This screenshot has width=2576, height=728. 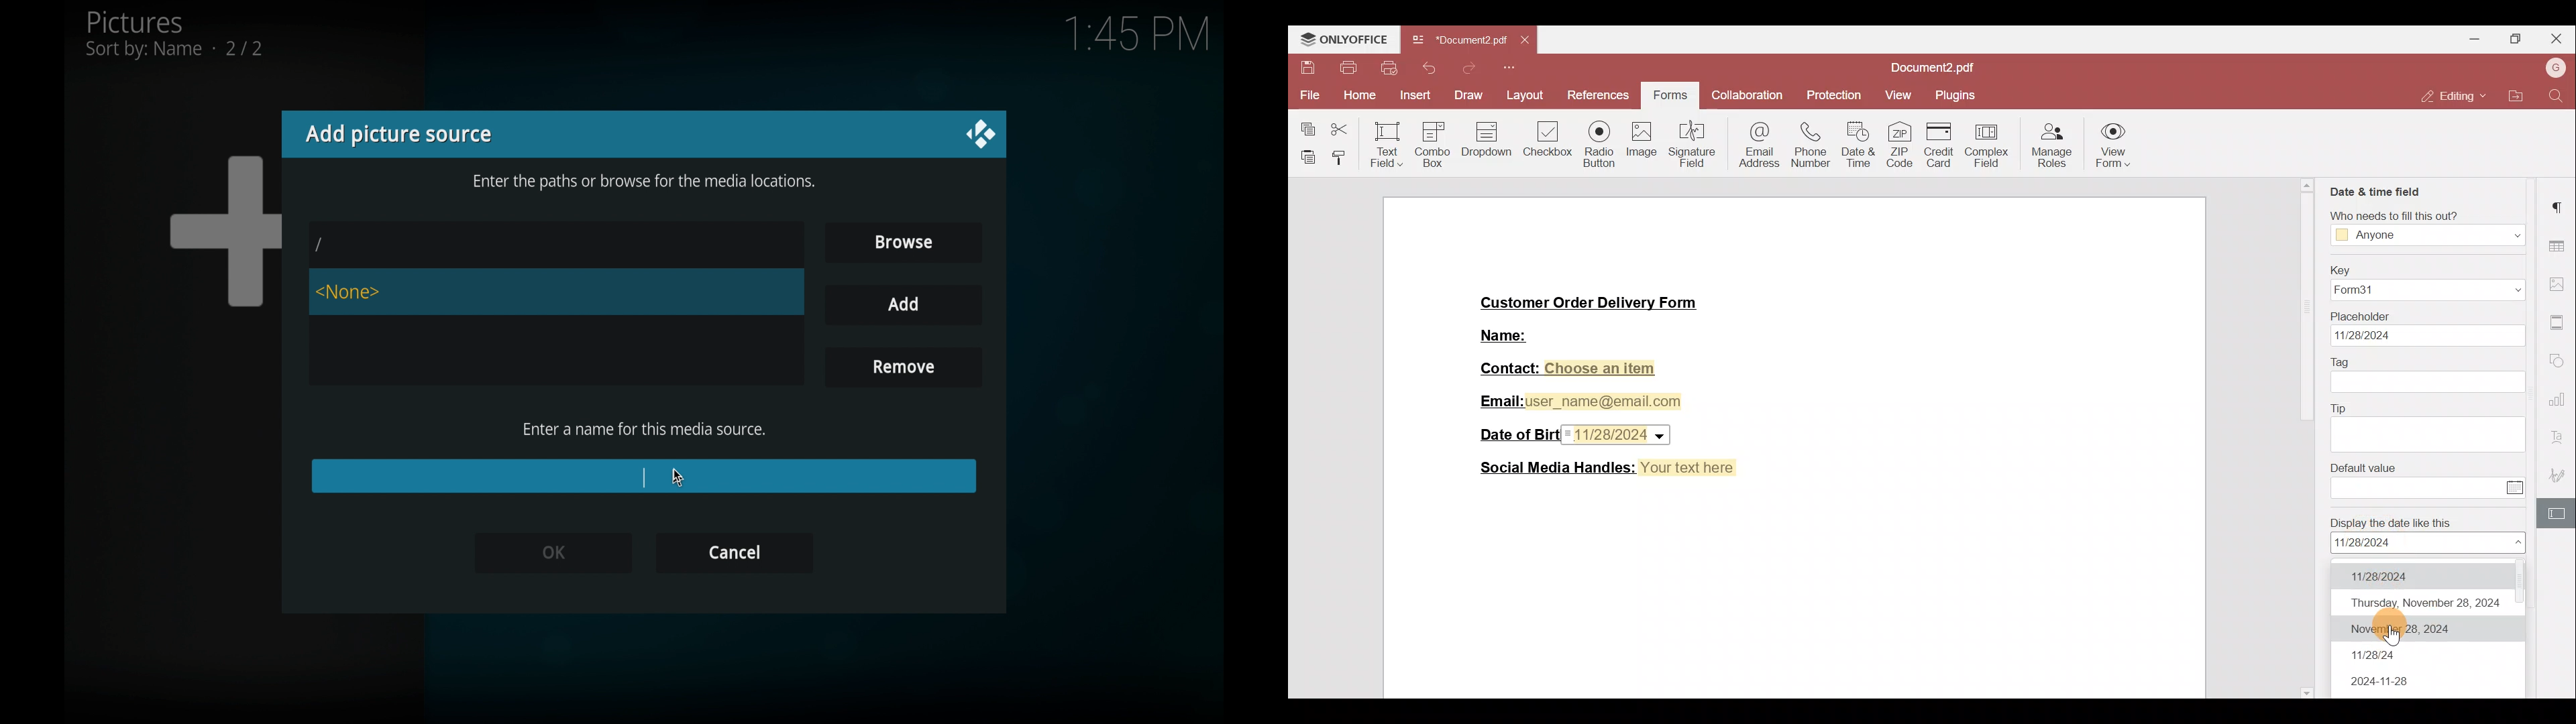 What do you see at coordinates (2559, 438) in the screenshot?
I see `Font settings` at bounding box center [2559, 438].